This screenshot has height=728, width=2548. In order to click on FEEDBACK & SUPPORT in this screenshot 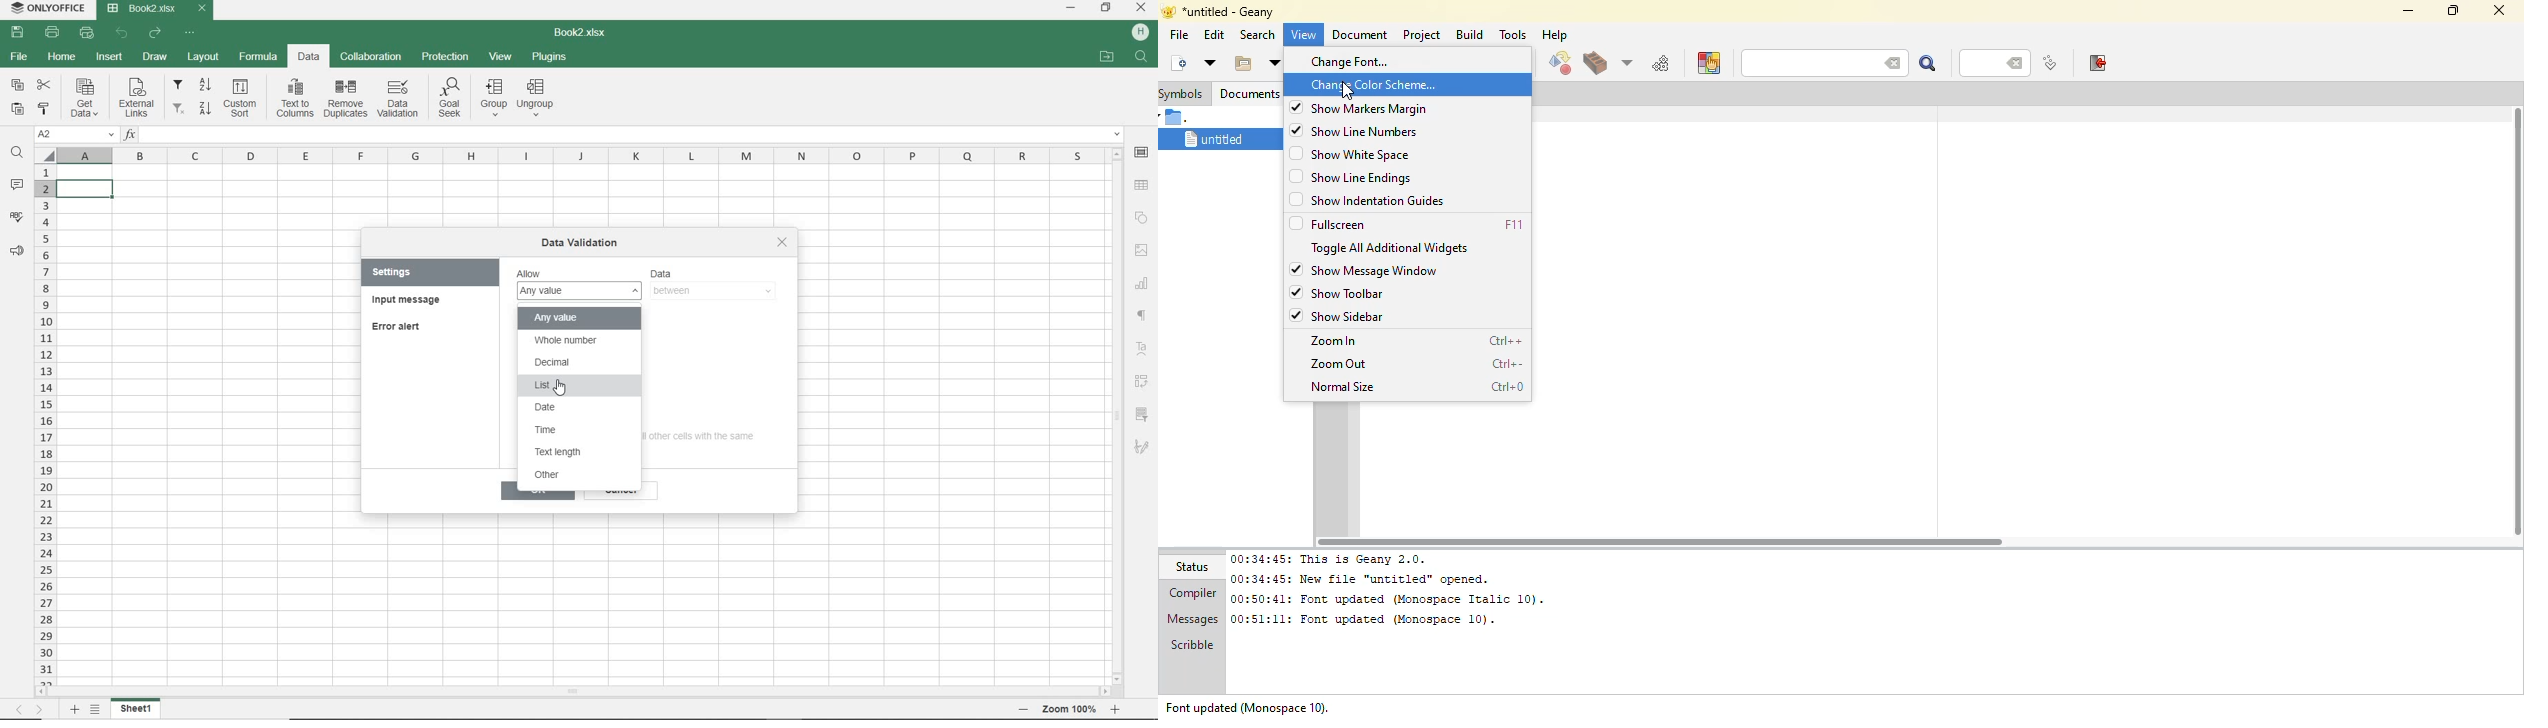, I will do `click(17, 251)`.